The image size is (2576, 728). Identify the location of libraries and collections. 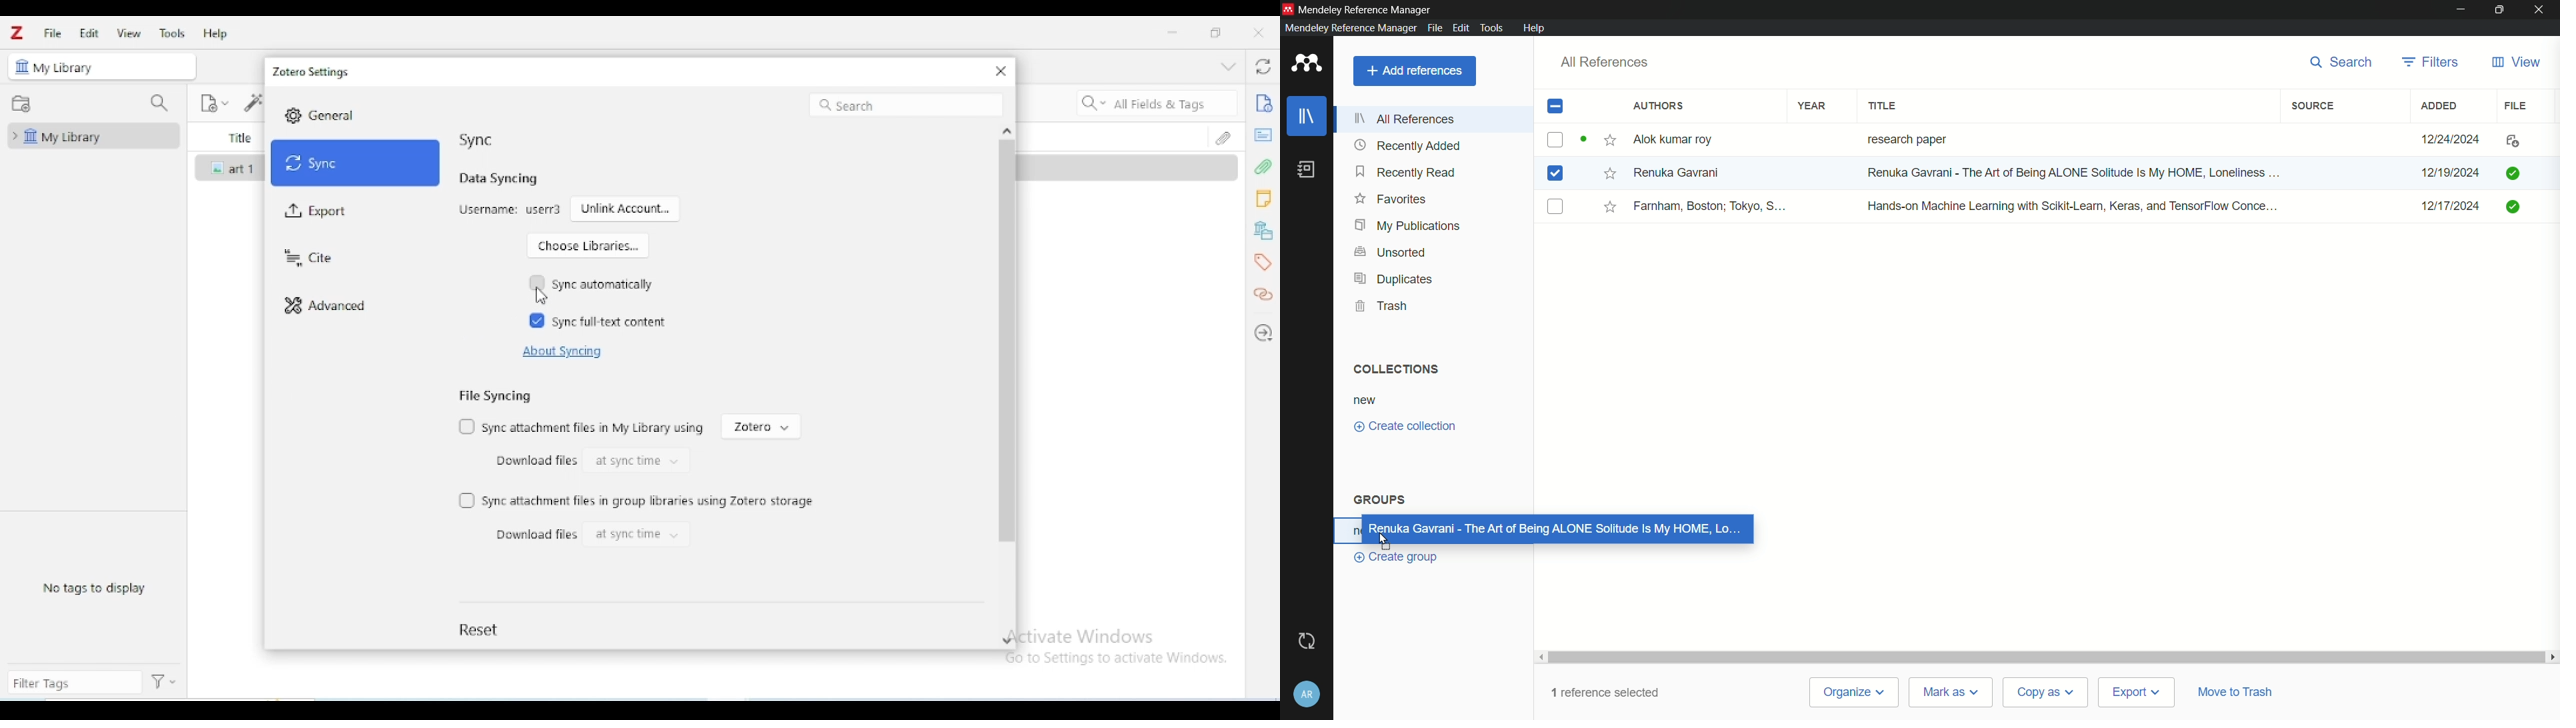
(1263, 231).